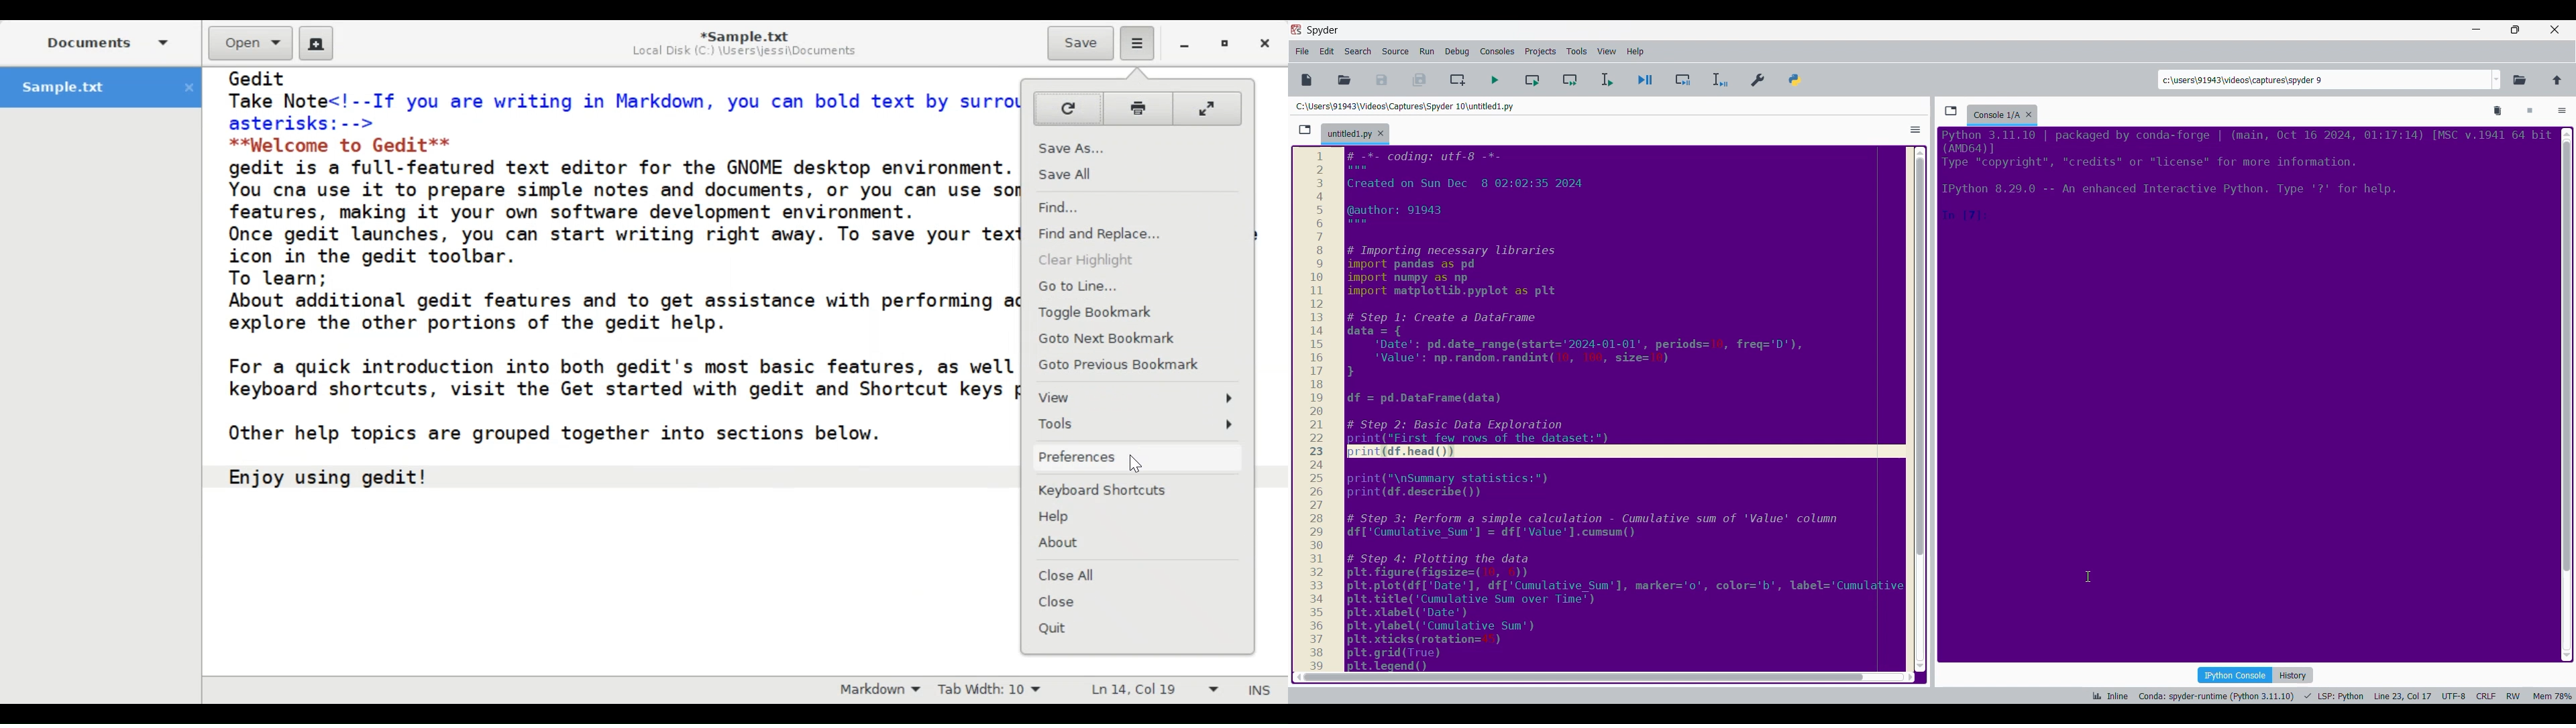 This screenshot has width=2576, height=728. Describe the element at coordinates (1138, 143) in the screenshot. I see `Save As` at that location.